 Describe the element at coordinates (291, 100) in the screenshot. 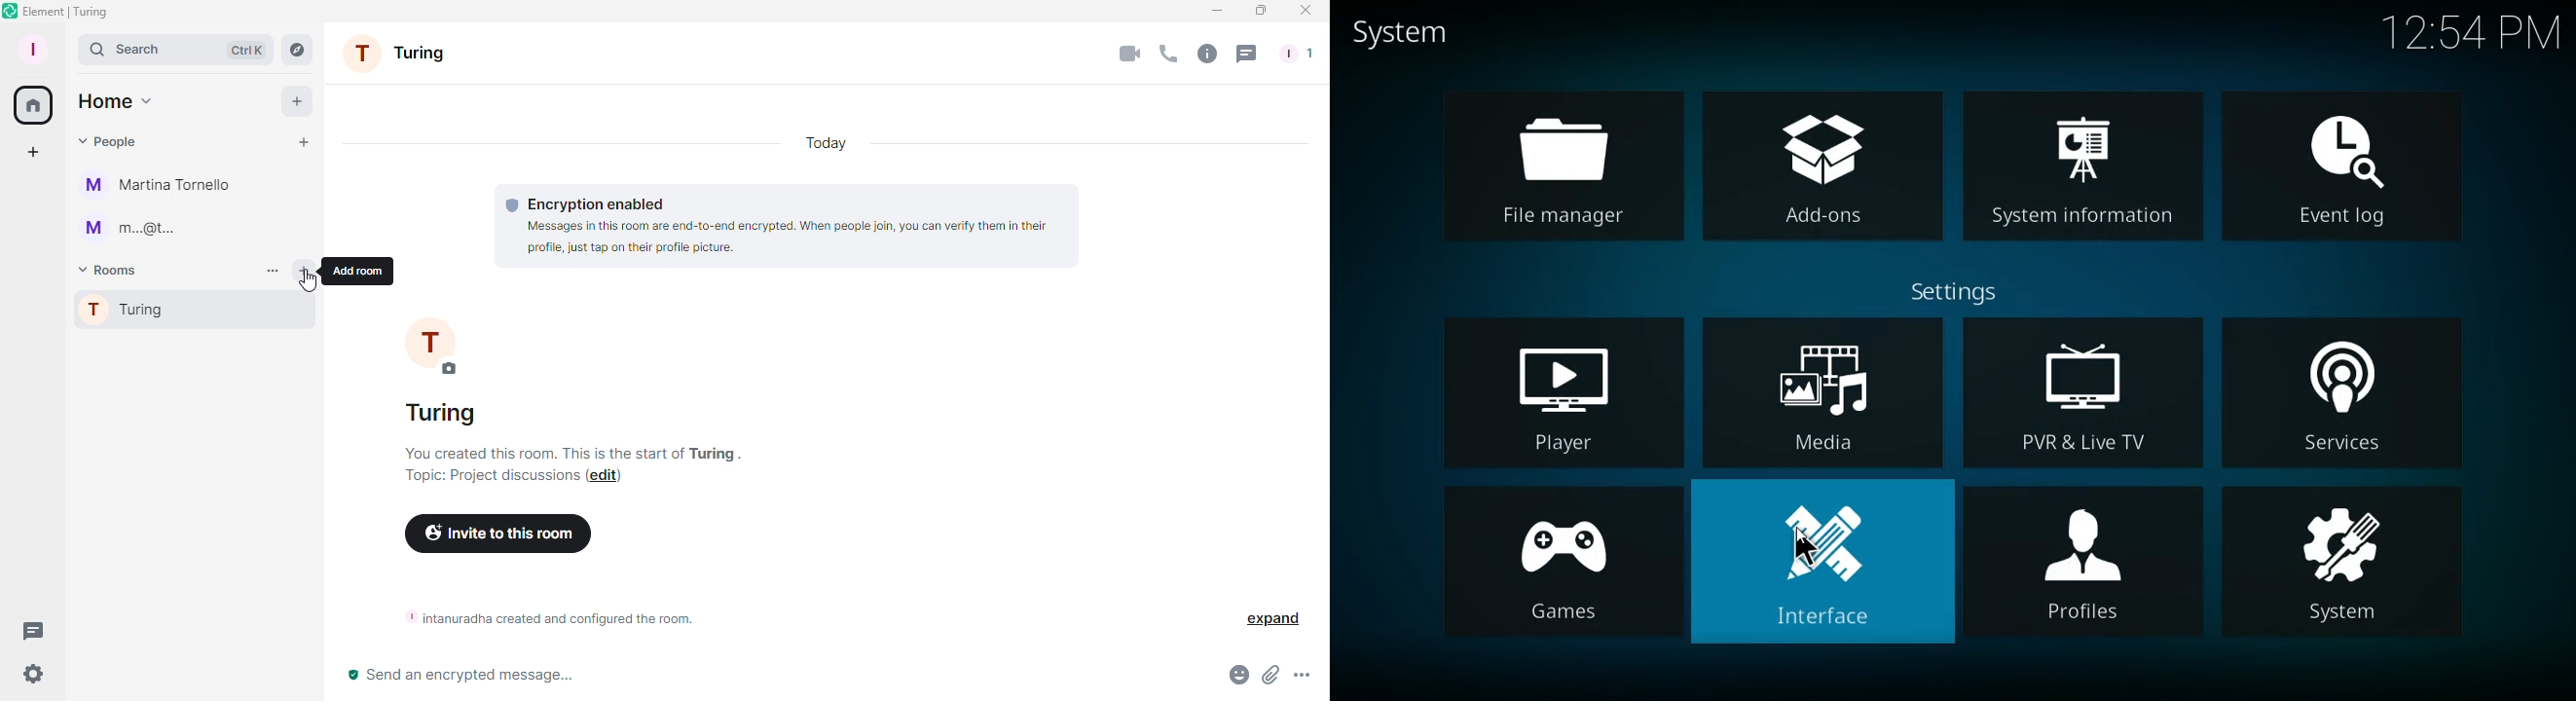

I see `Add` at that location.